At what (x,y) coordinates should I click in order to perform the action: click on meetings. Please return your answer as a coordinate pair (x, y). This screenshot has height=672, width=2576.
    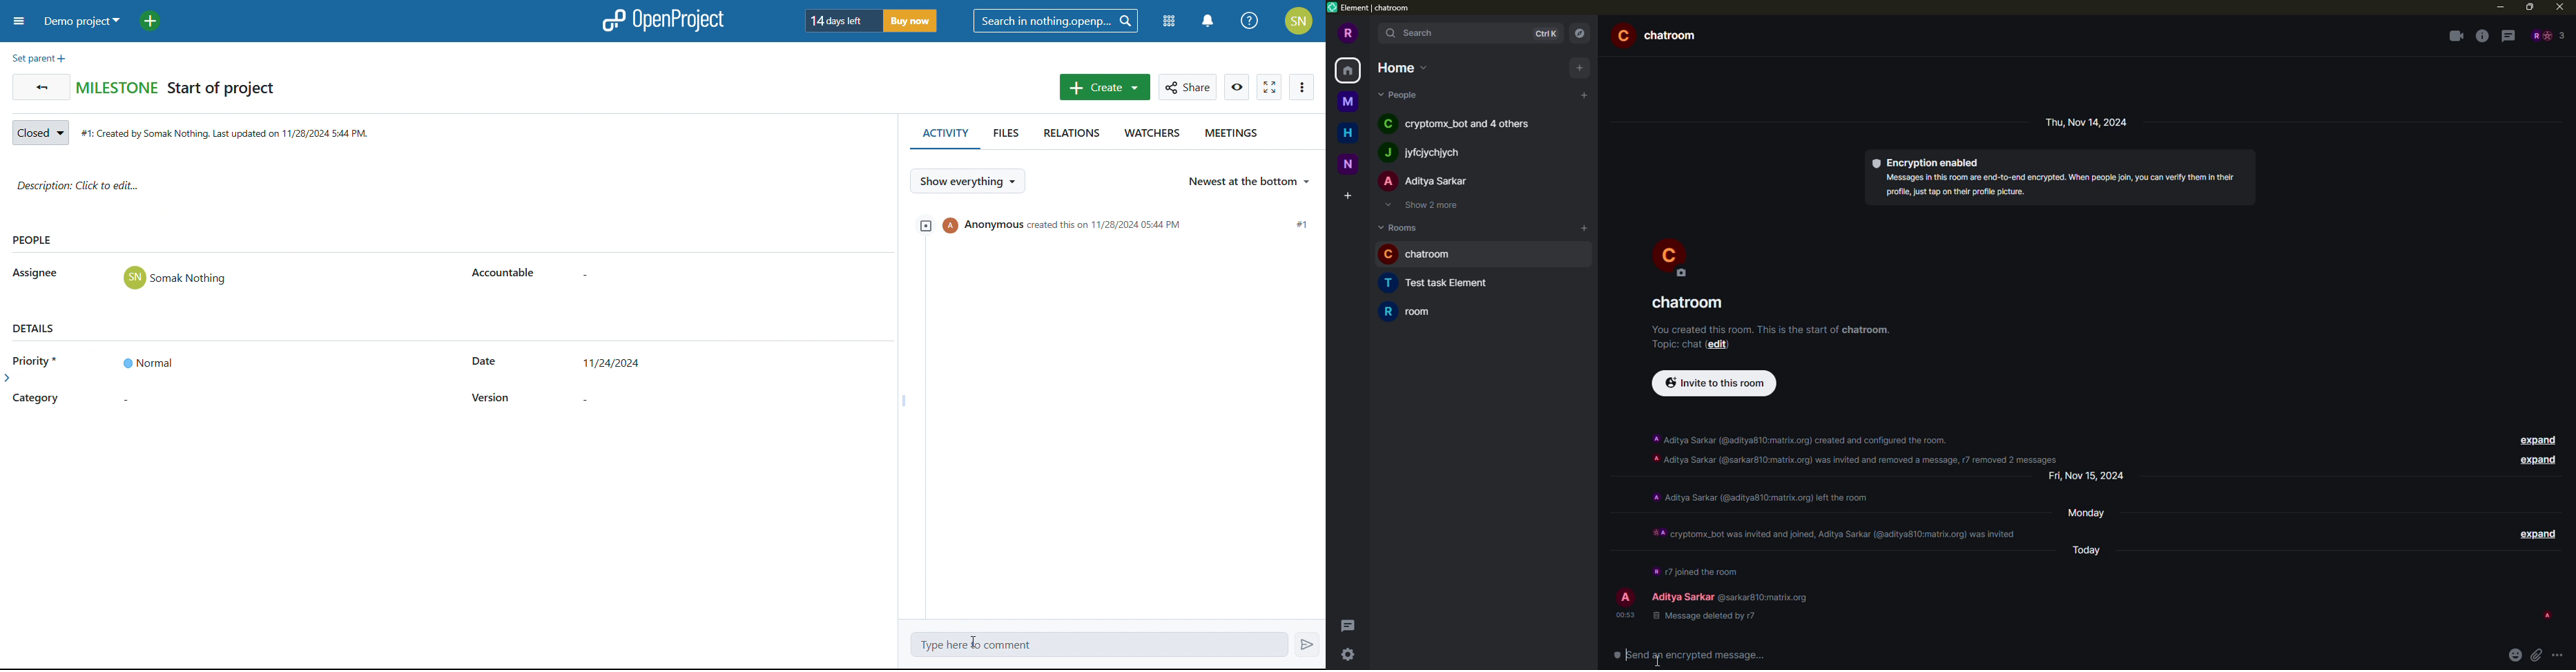
    Looking at the image, I should click on (1234, 136).